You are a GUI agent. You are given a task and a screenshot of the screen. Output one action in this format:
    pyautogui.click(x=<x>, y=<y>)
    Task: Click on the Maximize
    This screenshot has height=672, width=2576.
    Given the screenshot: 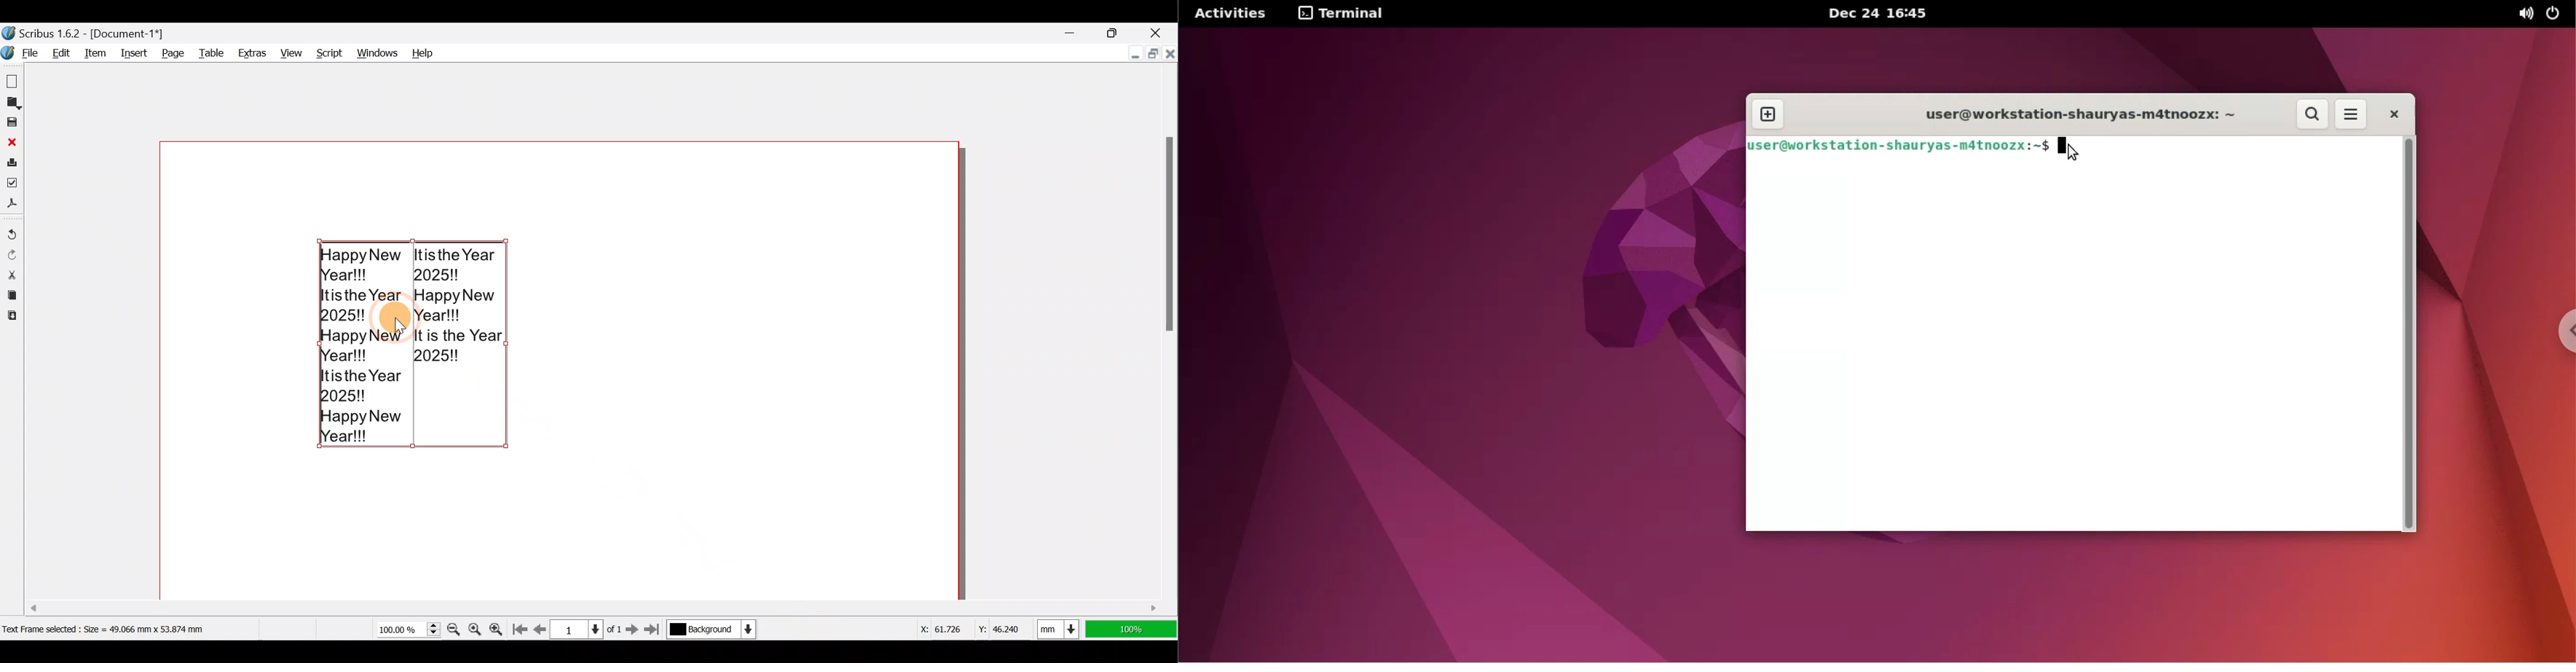 What is the action you would take?
    pyautogui.click(x=1151, y=55)
    